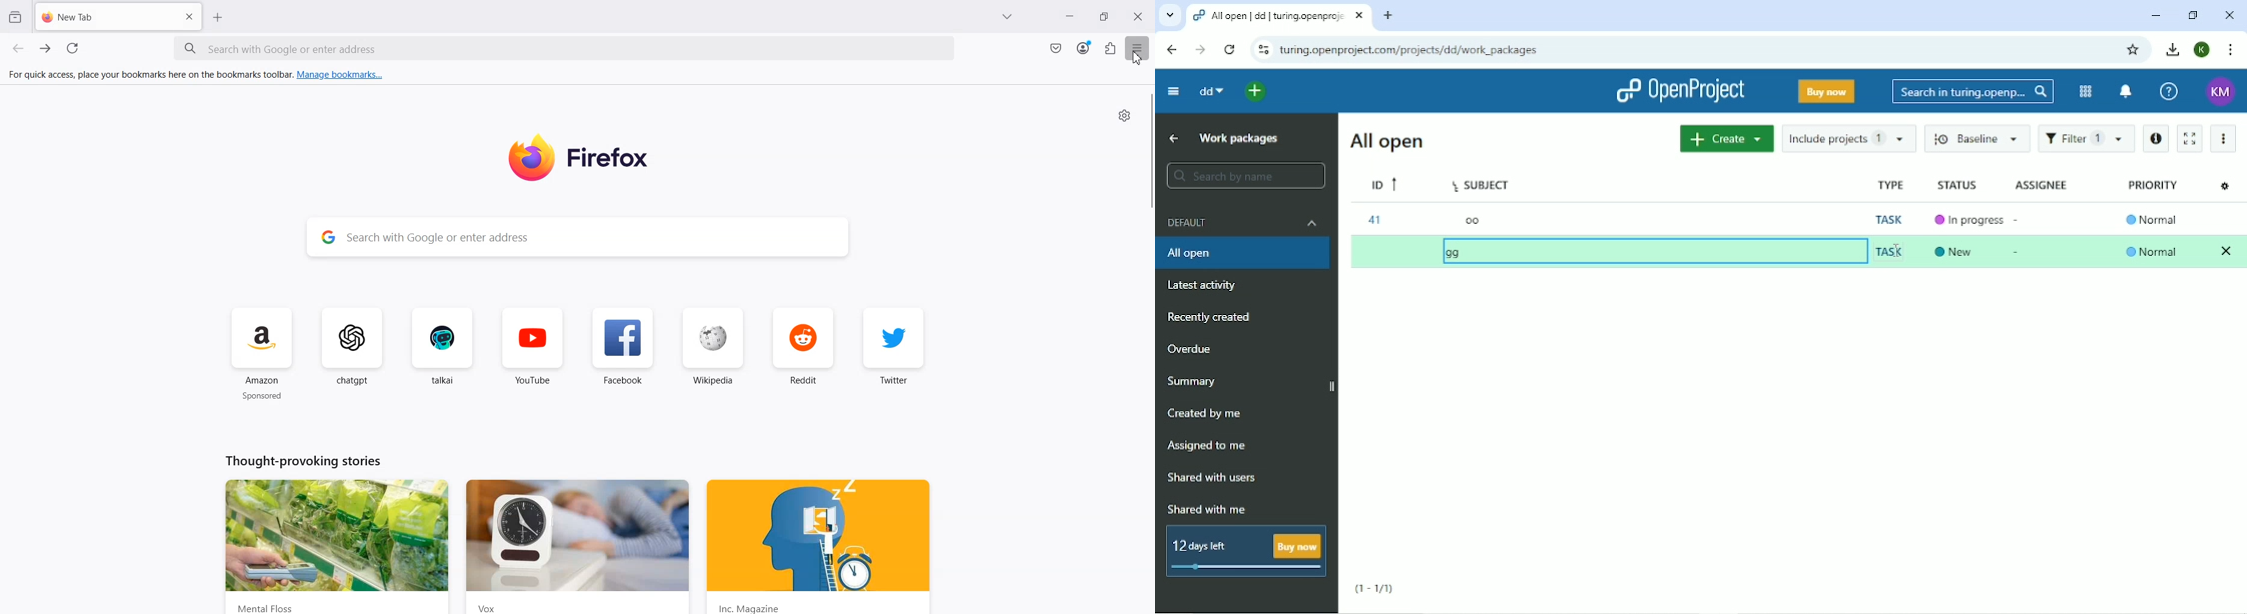  What do you see at coordinates (336, 546) in the screenshot?
I see `CURR has wad

2 - md
wn s :
Mental Floss` at bounding box center [336, 546].